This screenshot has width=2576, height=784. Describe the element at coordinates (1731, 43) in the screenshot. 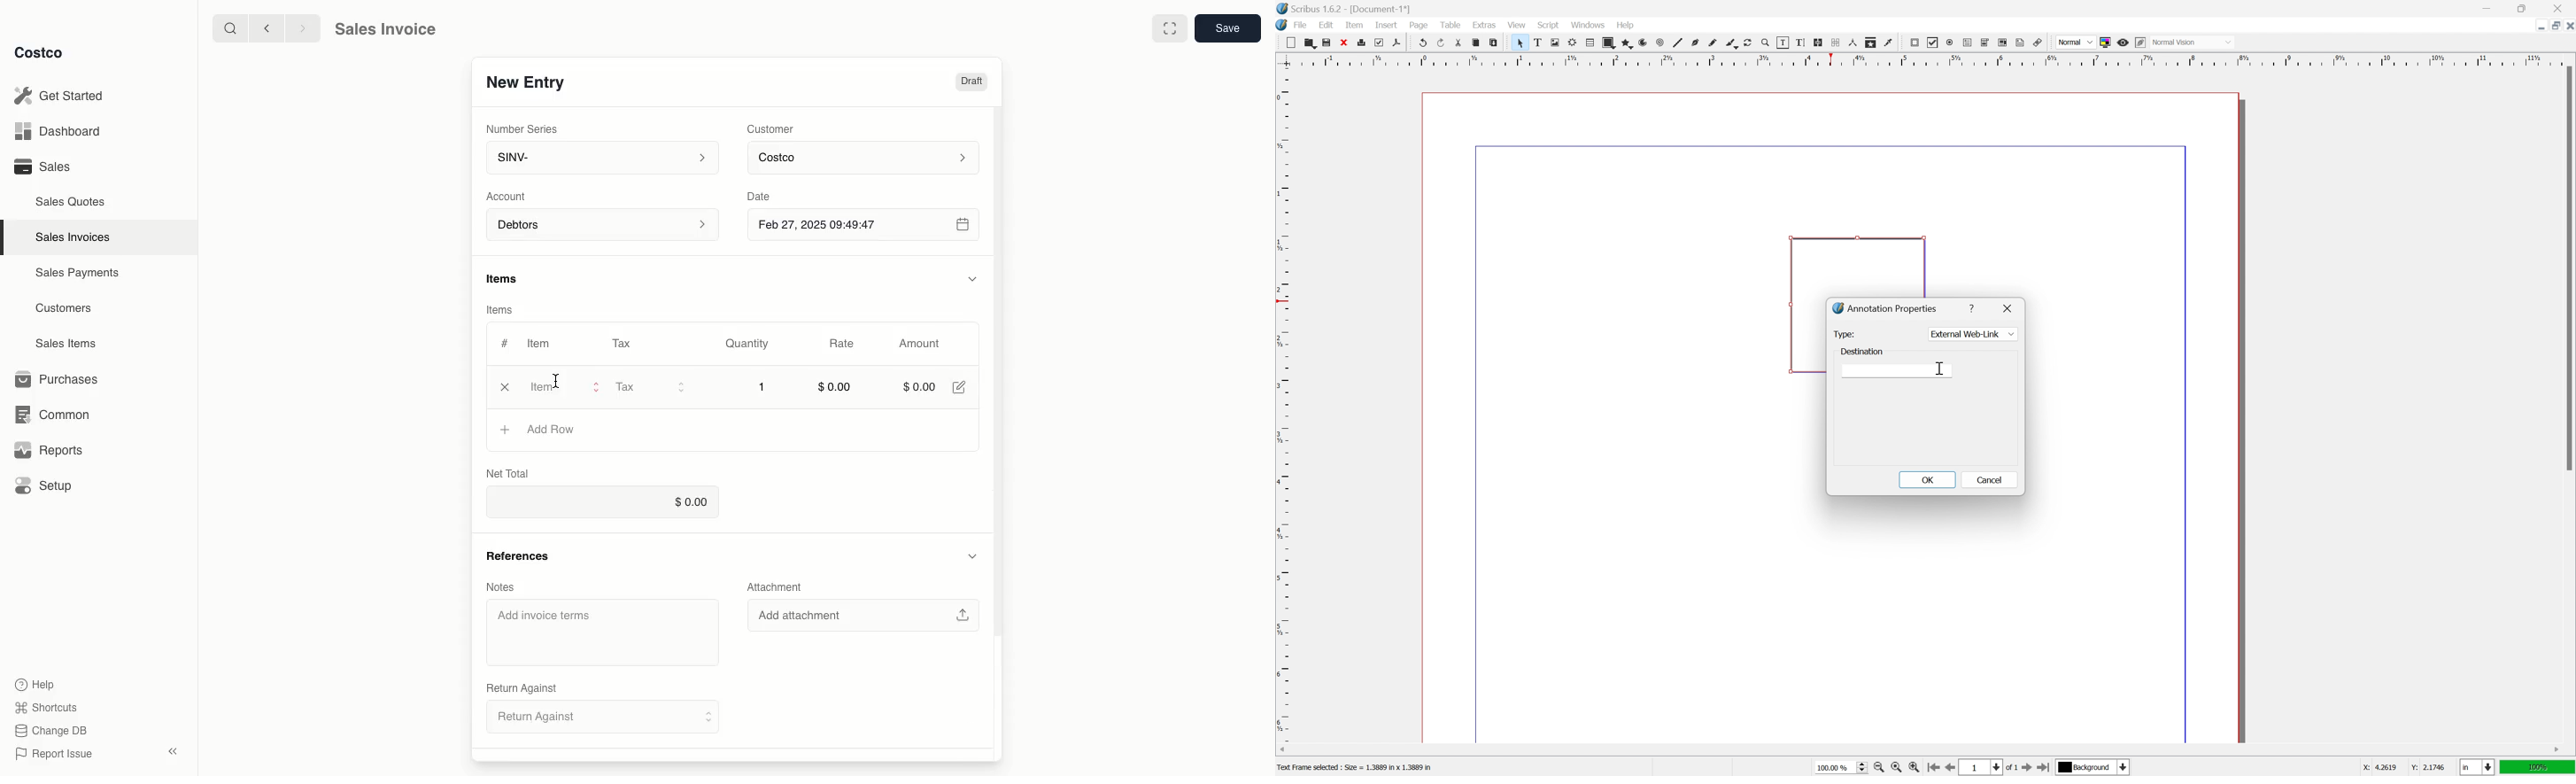

I see `calligraphy line` at that location.